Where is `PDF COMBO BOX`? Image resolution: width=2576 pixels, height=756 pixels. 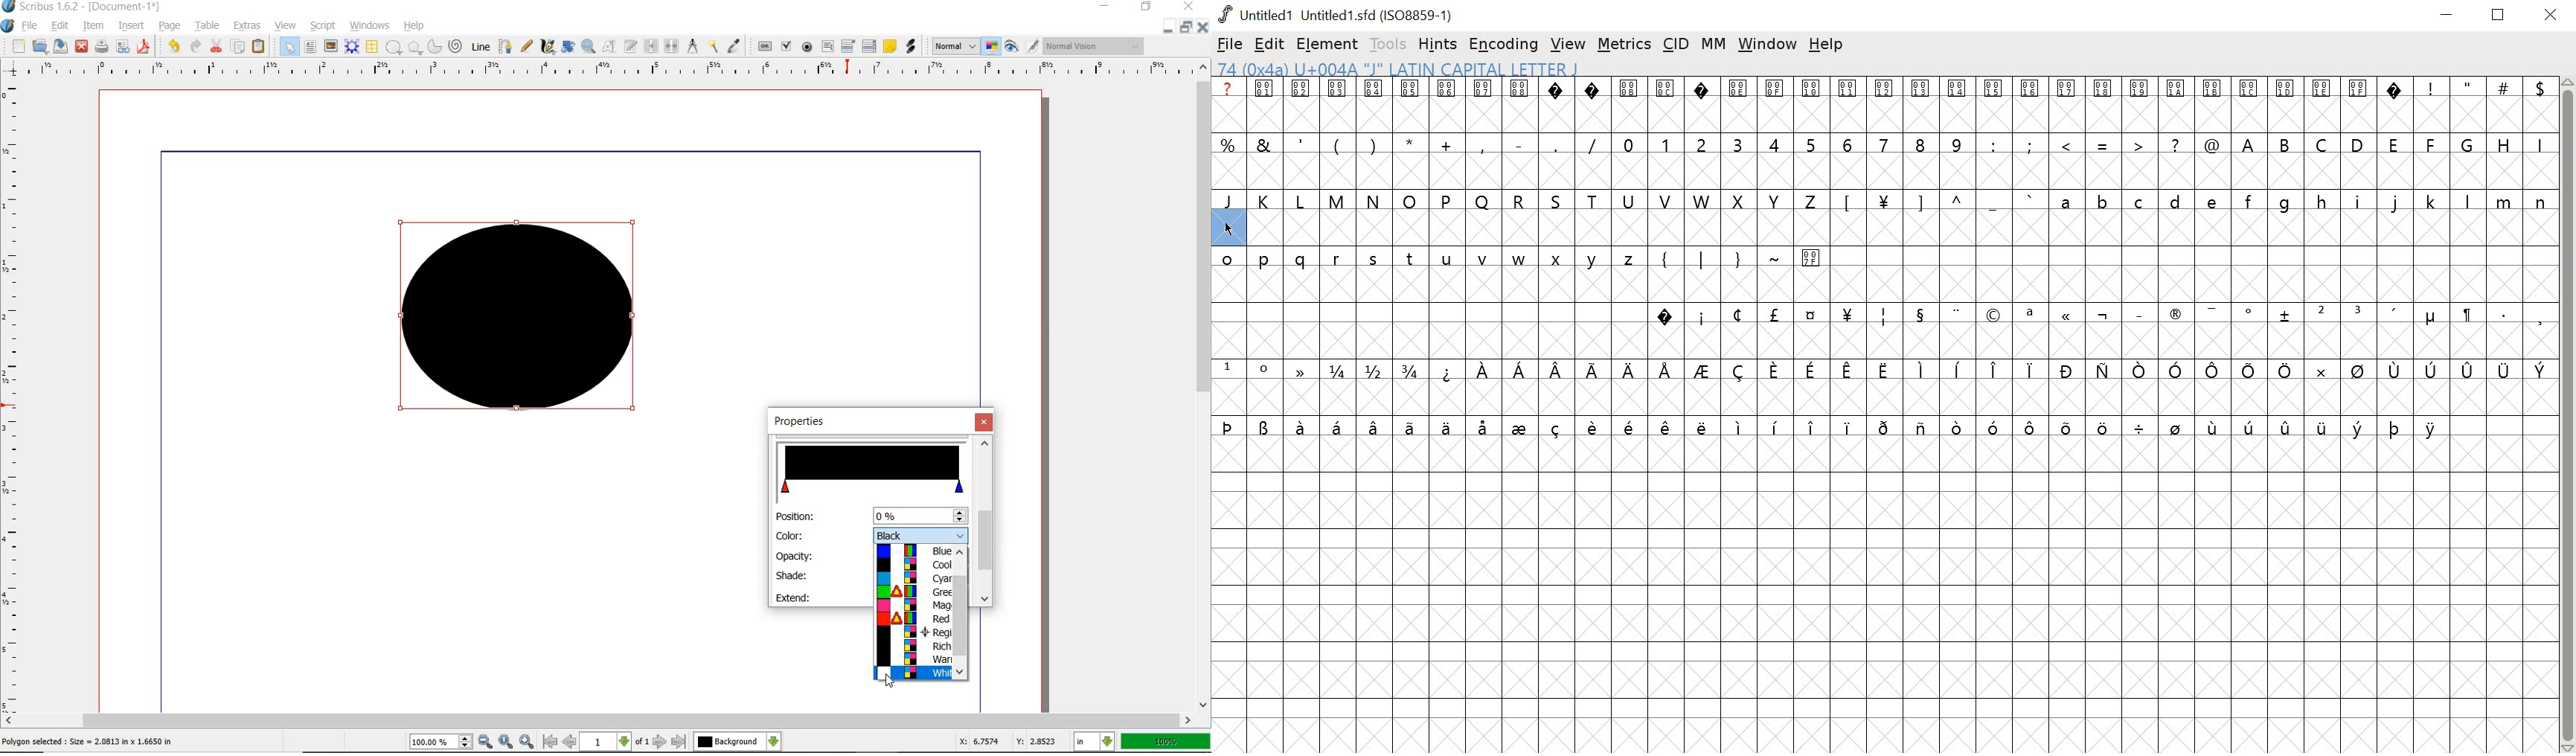 PDF COMBO BOX is located at coordinates (847, 45).